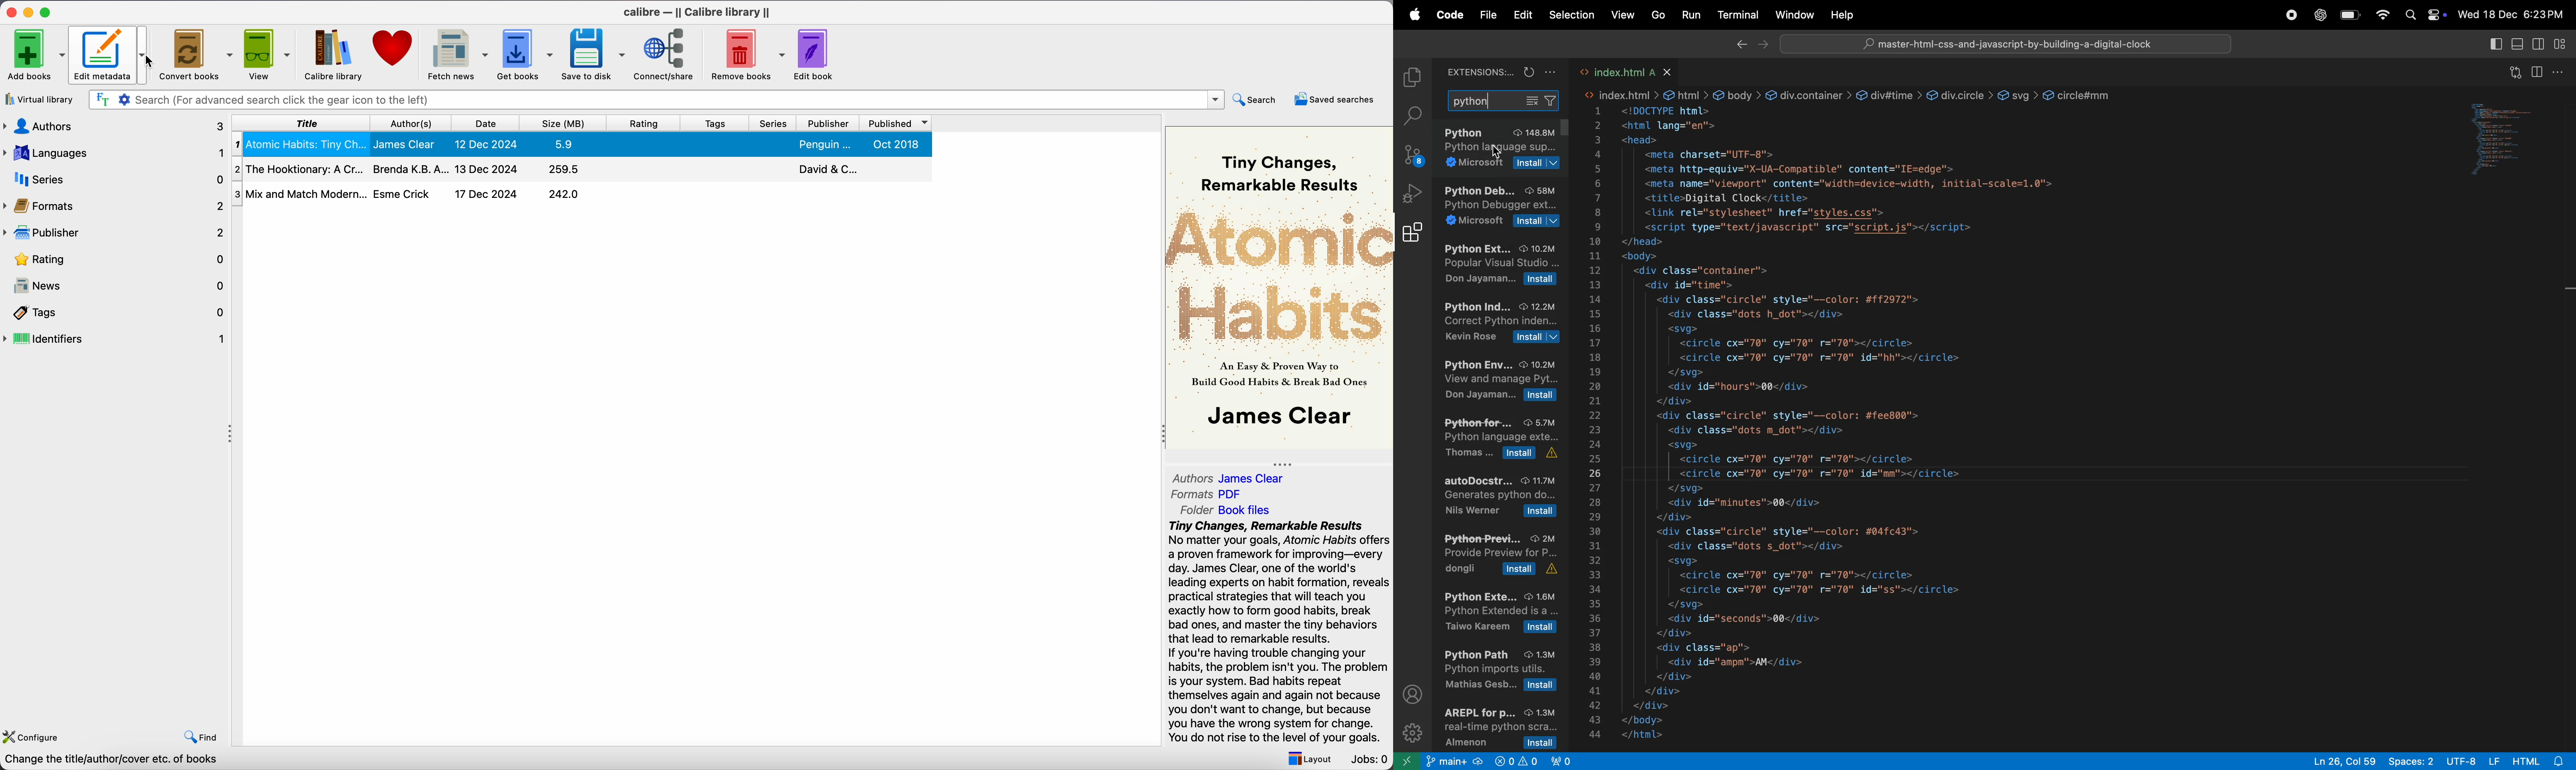  What do you see at coordinates (566, 170) in the screenshot?
I see `259.5` at bounding box center [566, 170].